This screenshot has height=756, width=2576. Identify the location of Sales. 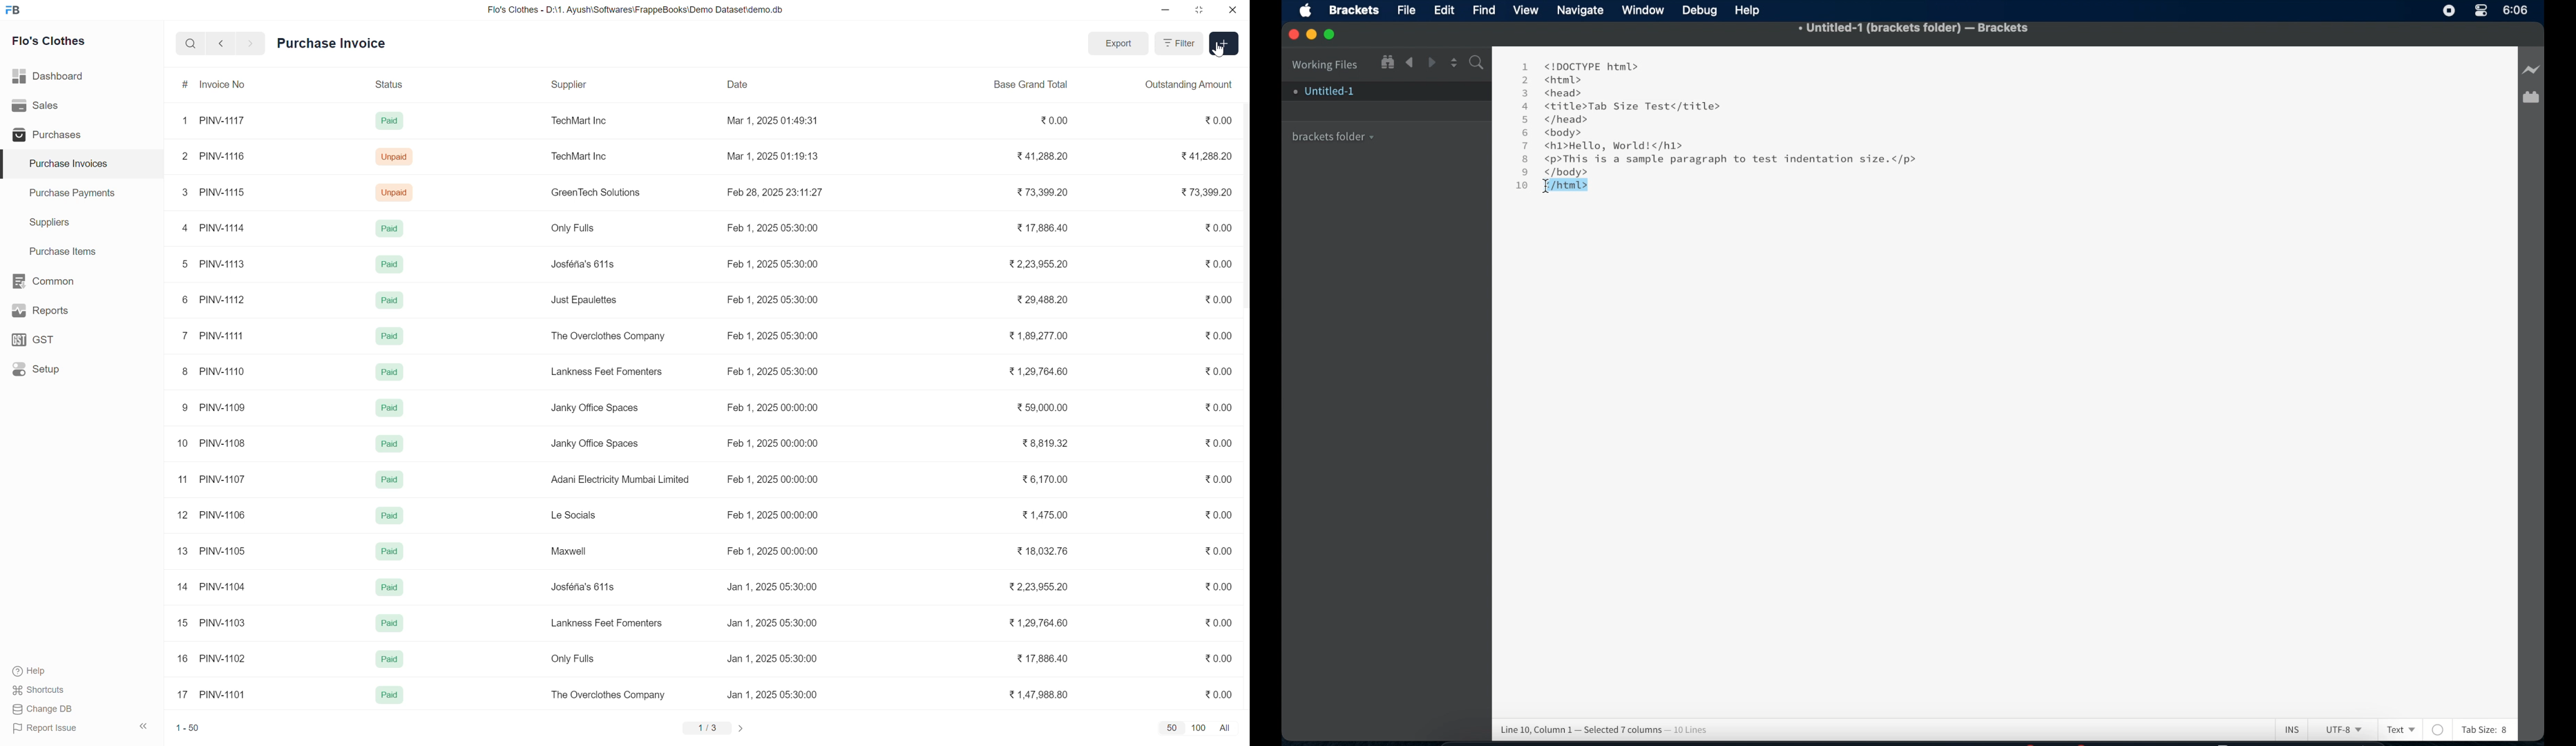
(81, 106).